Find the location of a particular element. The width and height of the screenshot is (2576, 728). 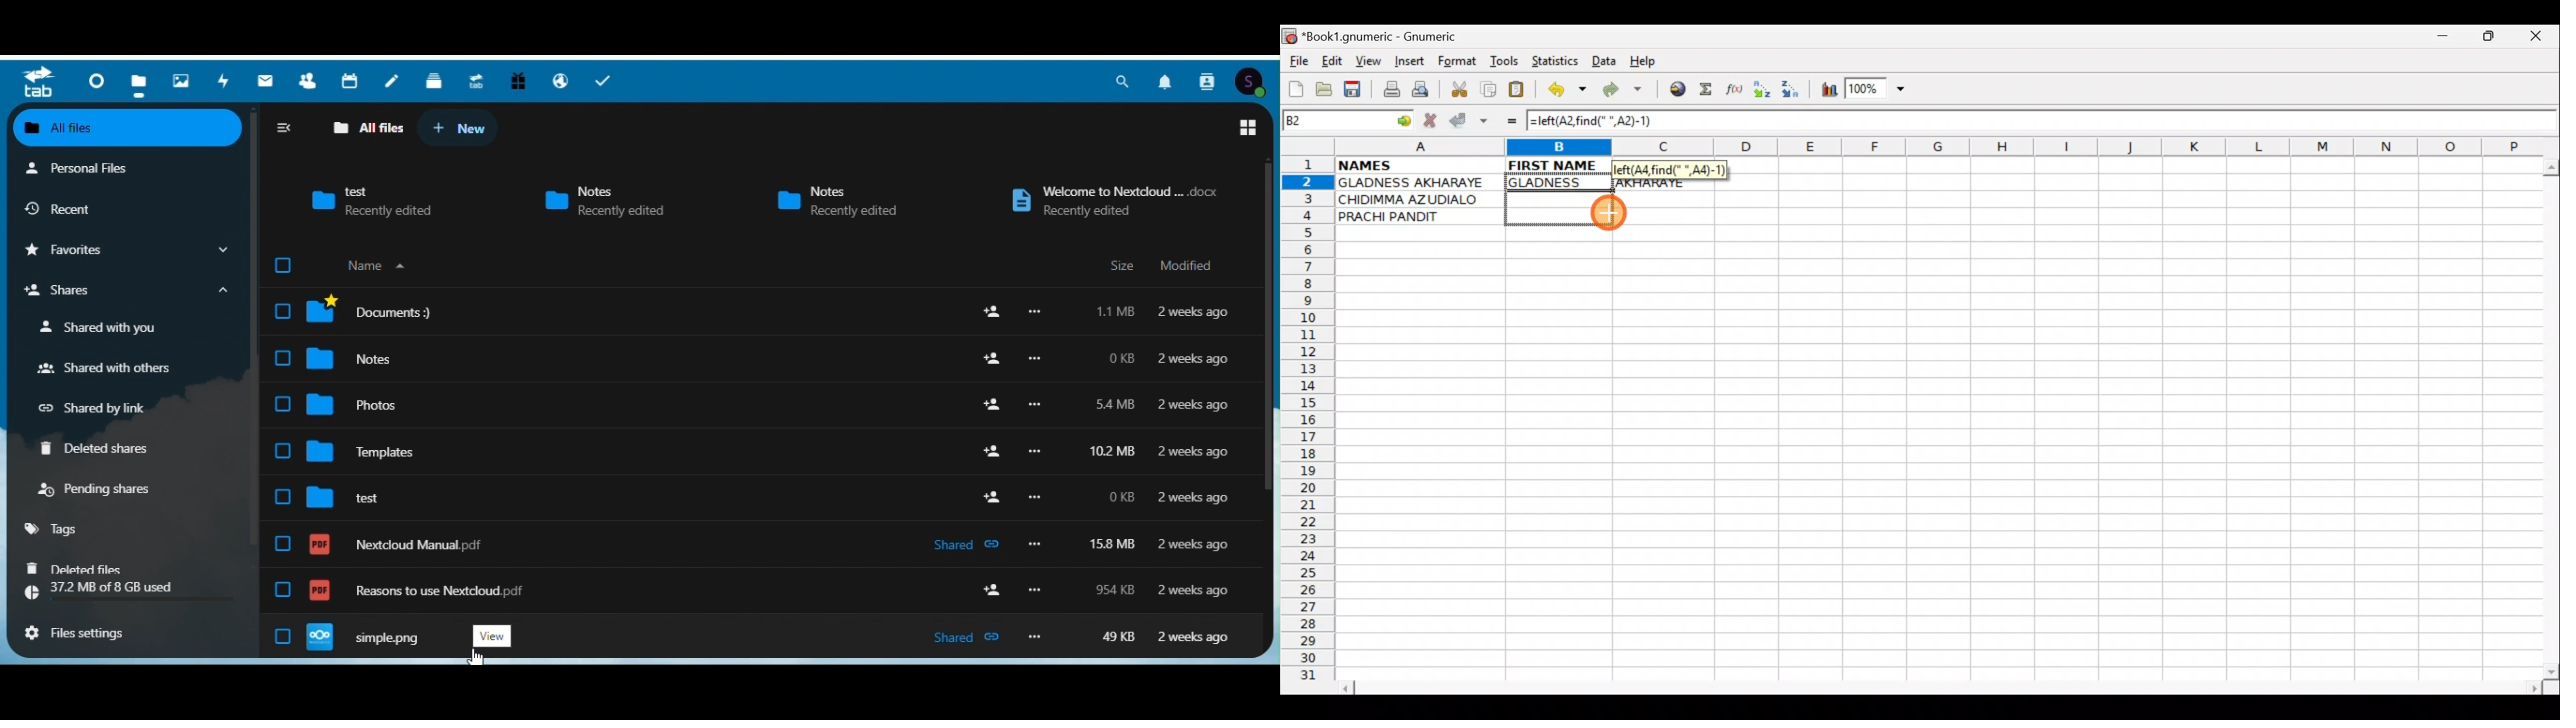

Sort Ascending order is located at coordinates (1766, 92).